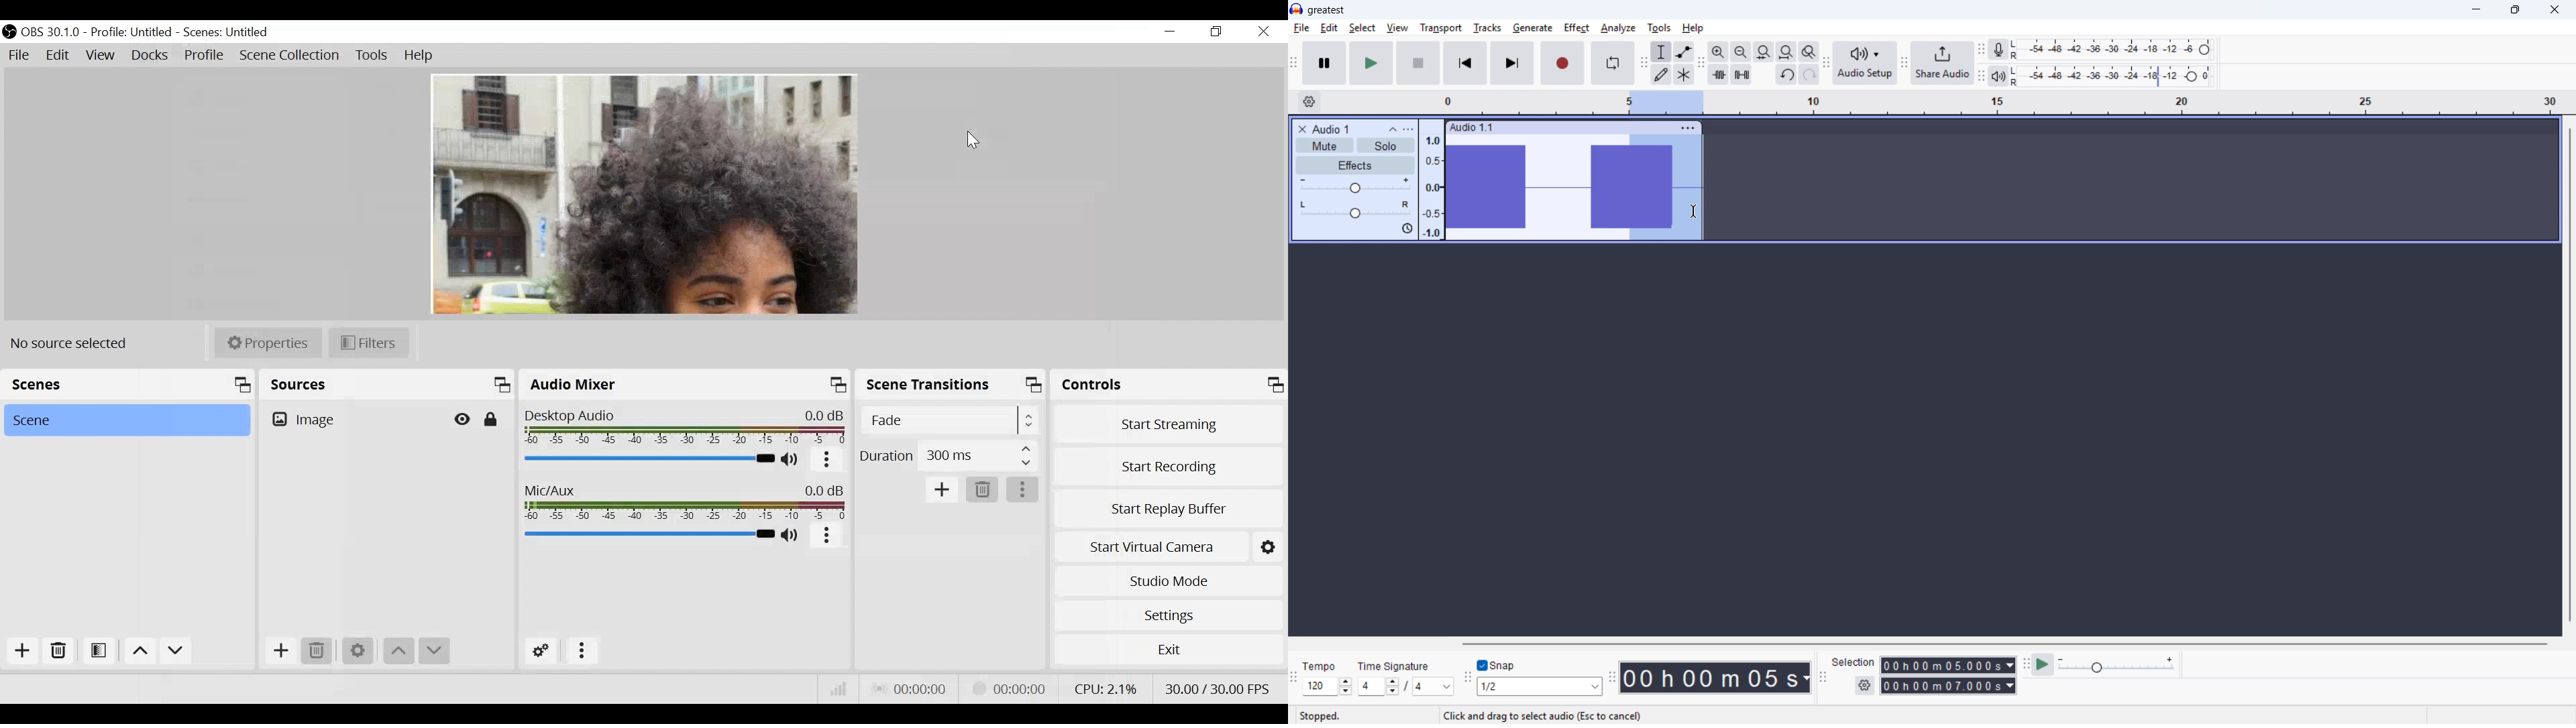 The image size is (2576, 728). I want to click on stop , so click(1418, 63).